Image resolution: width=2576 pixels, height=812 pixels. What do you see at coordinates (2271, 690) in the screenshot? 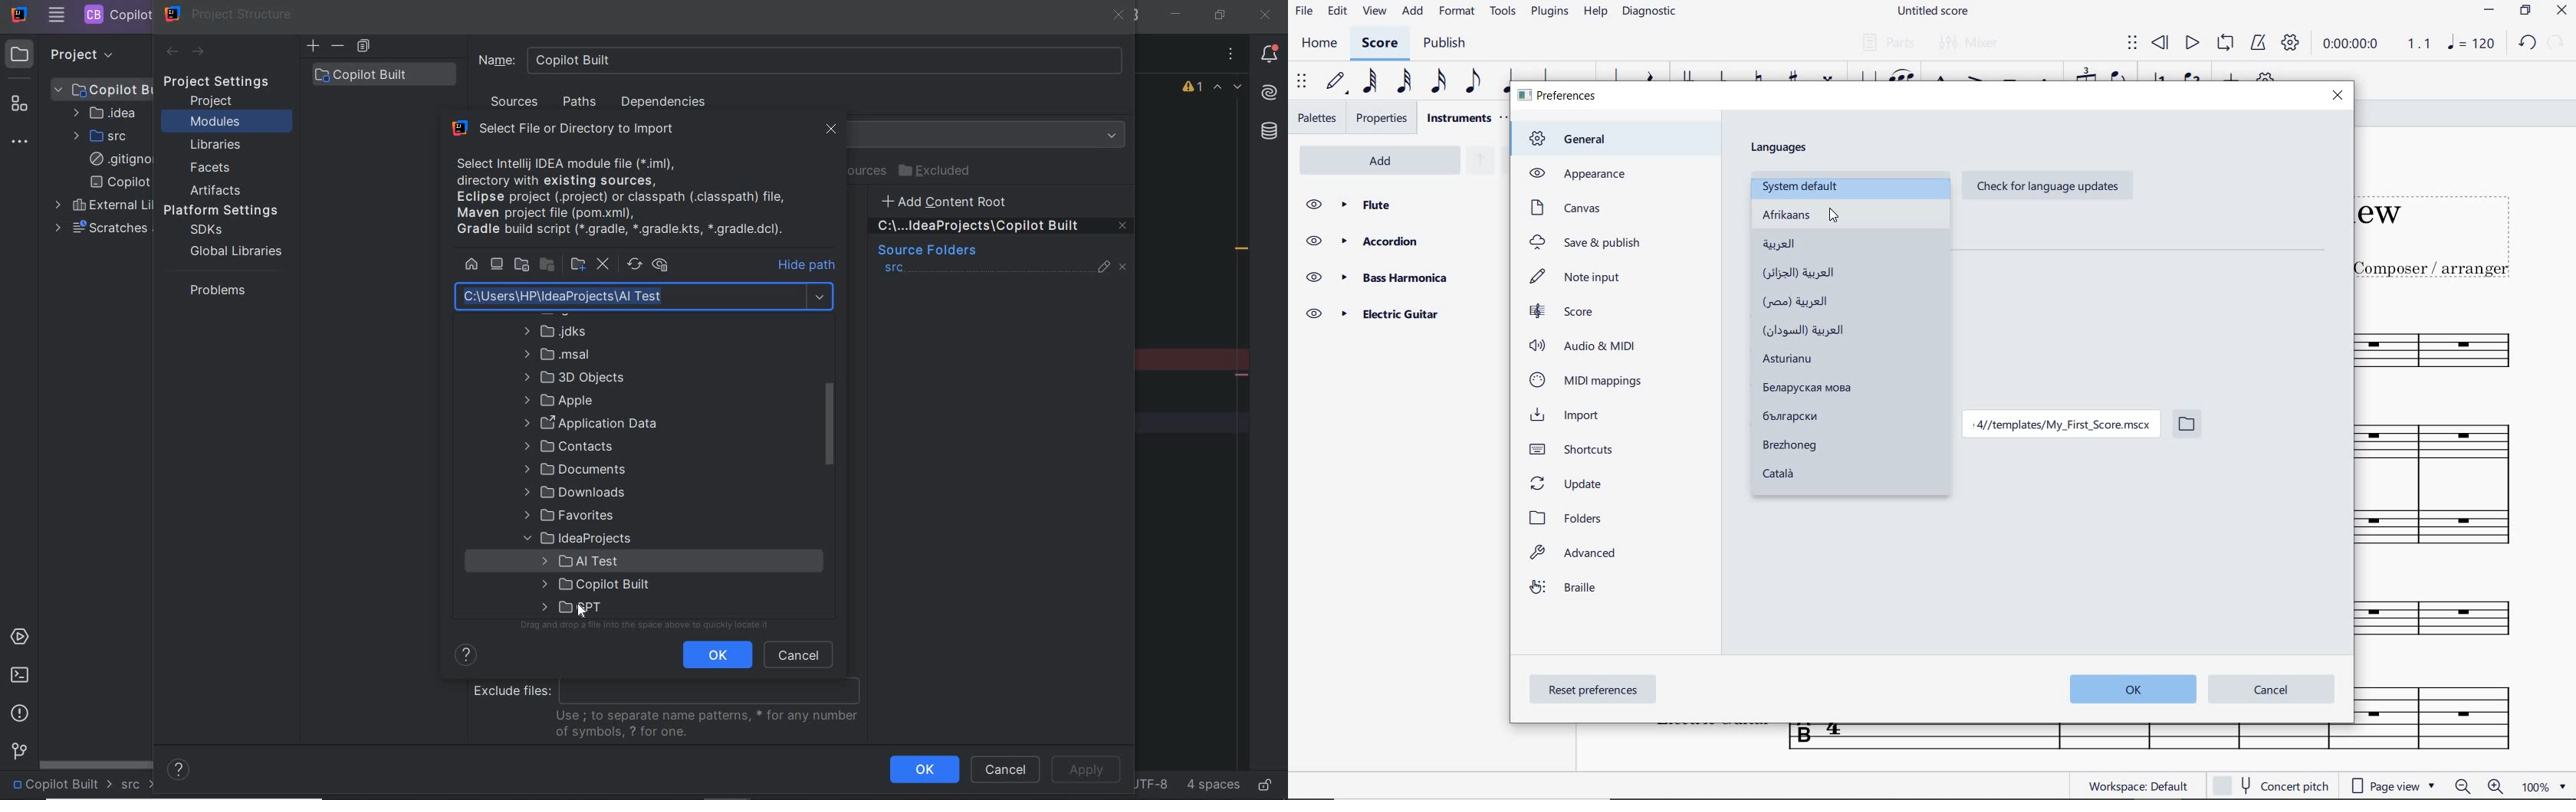
I see `cancel` at bounding box center [2271, 690].